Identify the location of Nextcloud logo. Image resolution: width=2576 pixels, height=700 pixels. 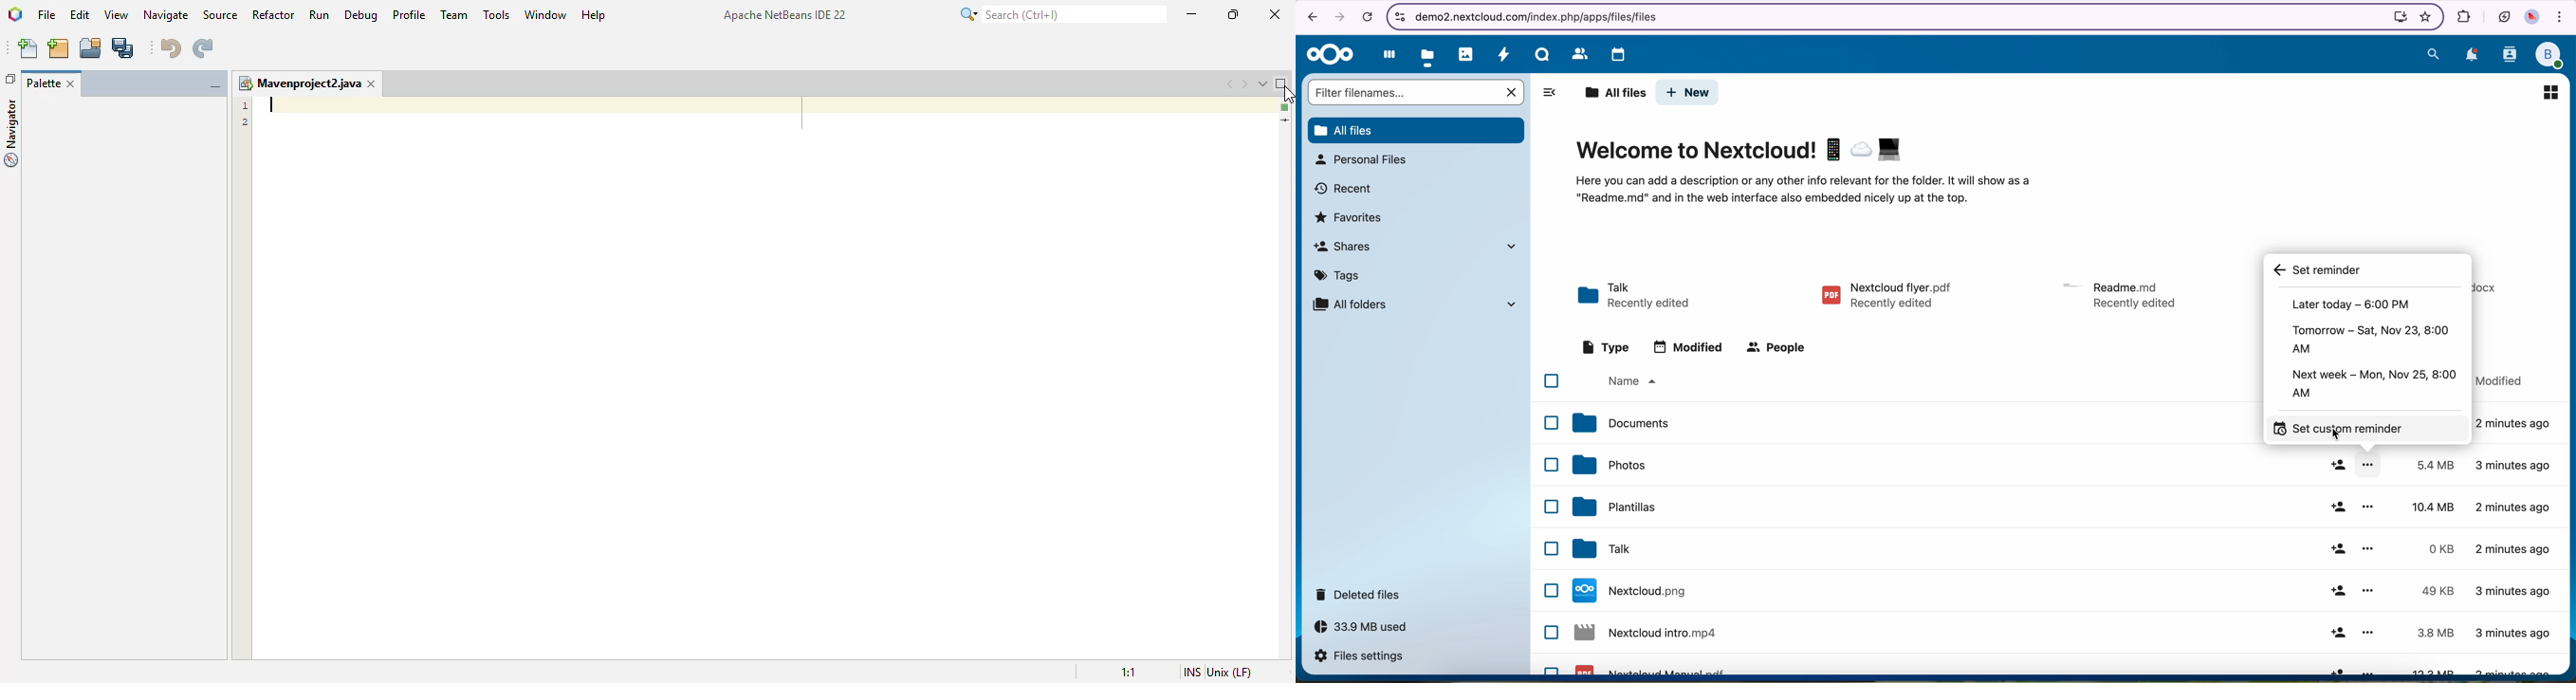
(1328, 55).